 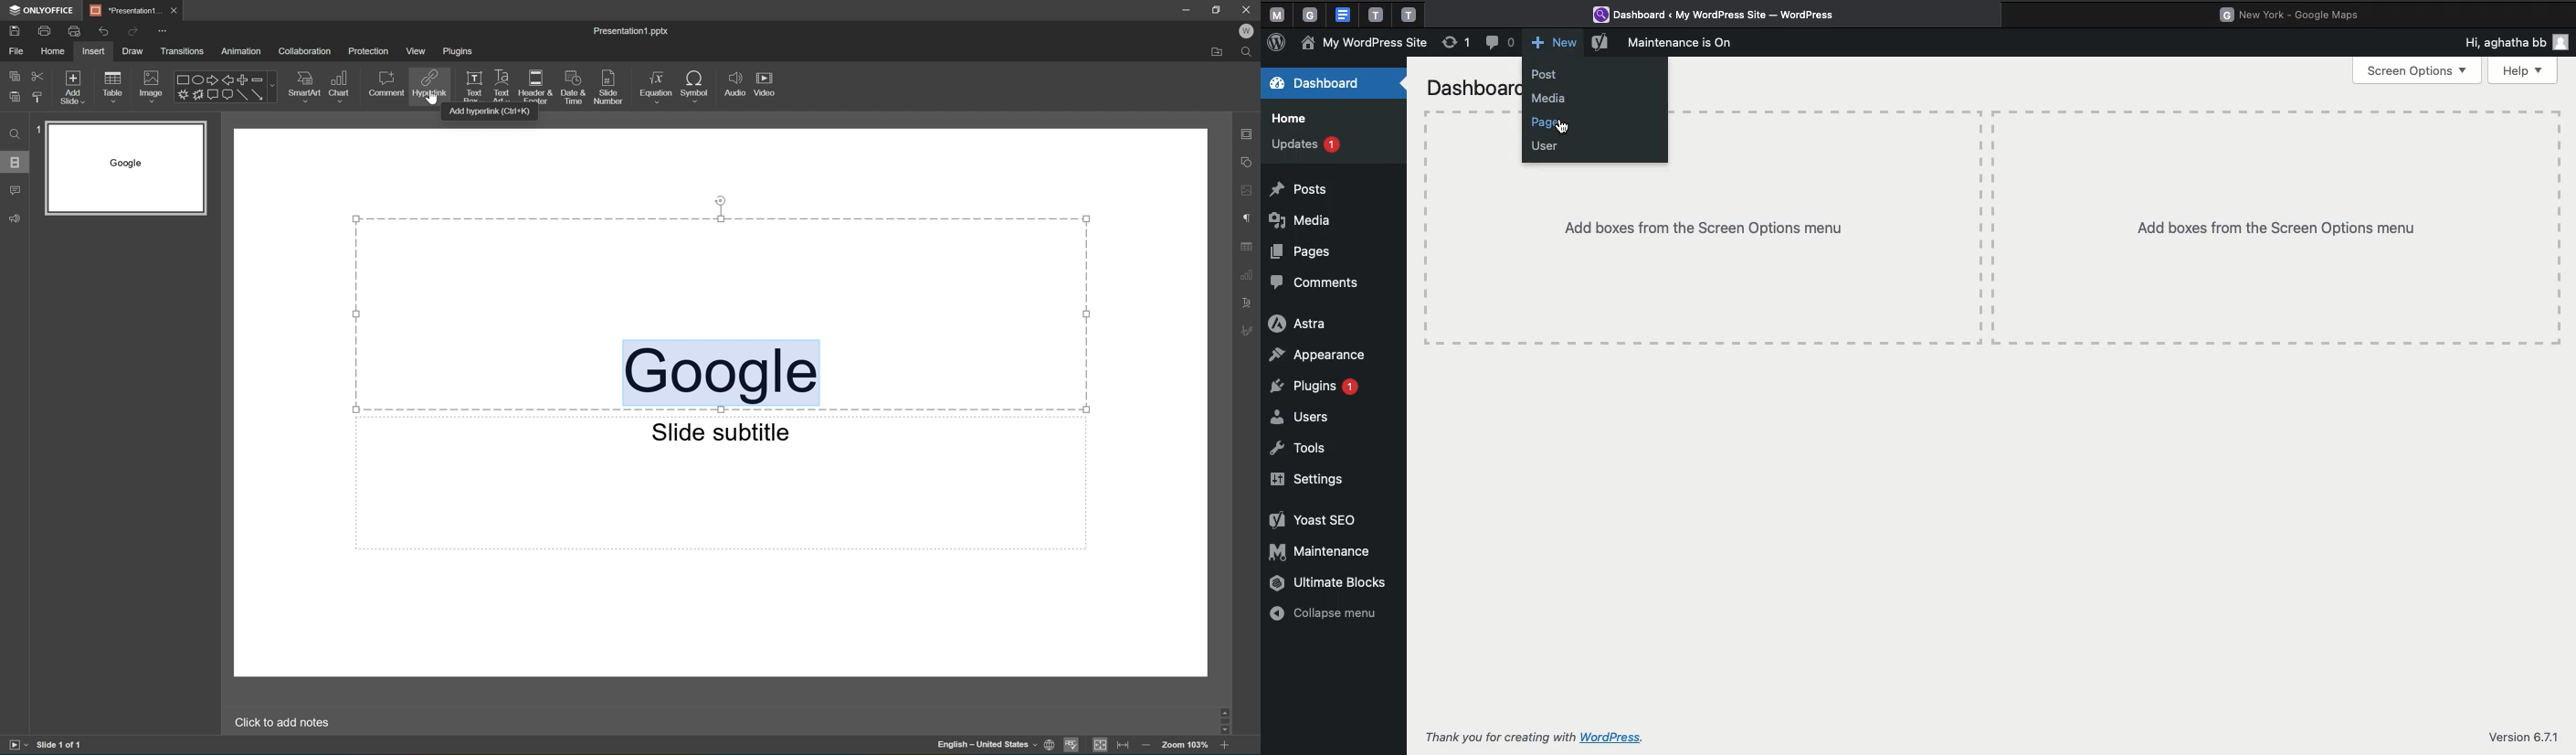 What do you see at coordinates (1127, 745) in the screenshot?
I see `Fit to width` at bounding box center [1127, 745].